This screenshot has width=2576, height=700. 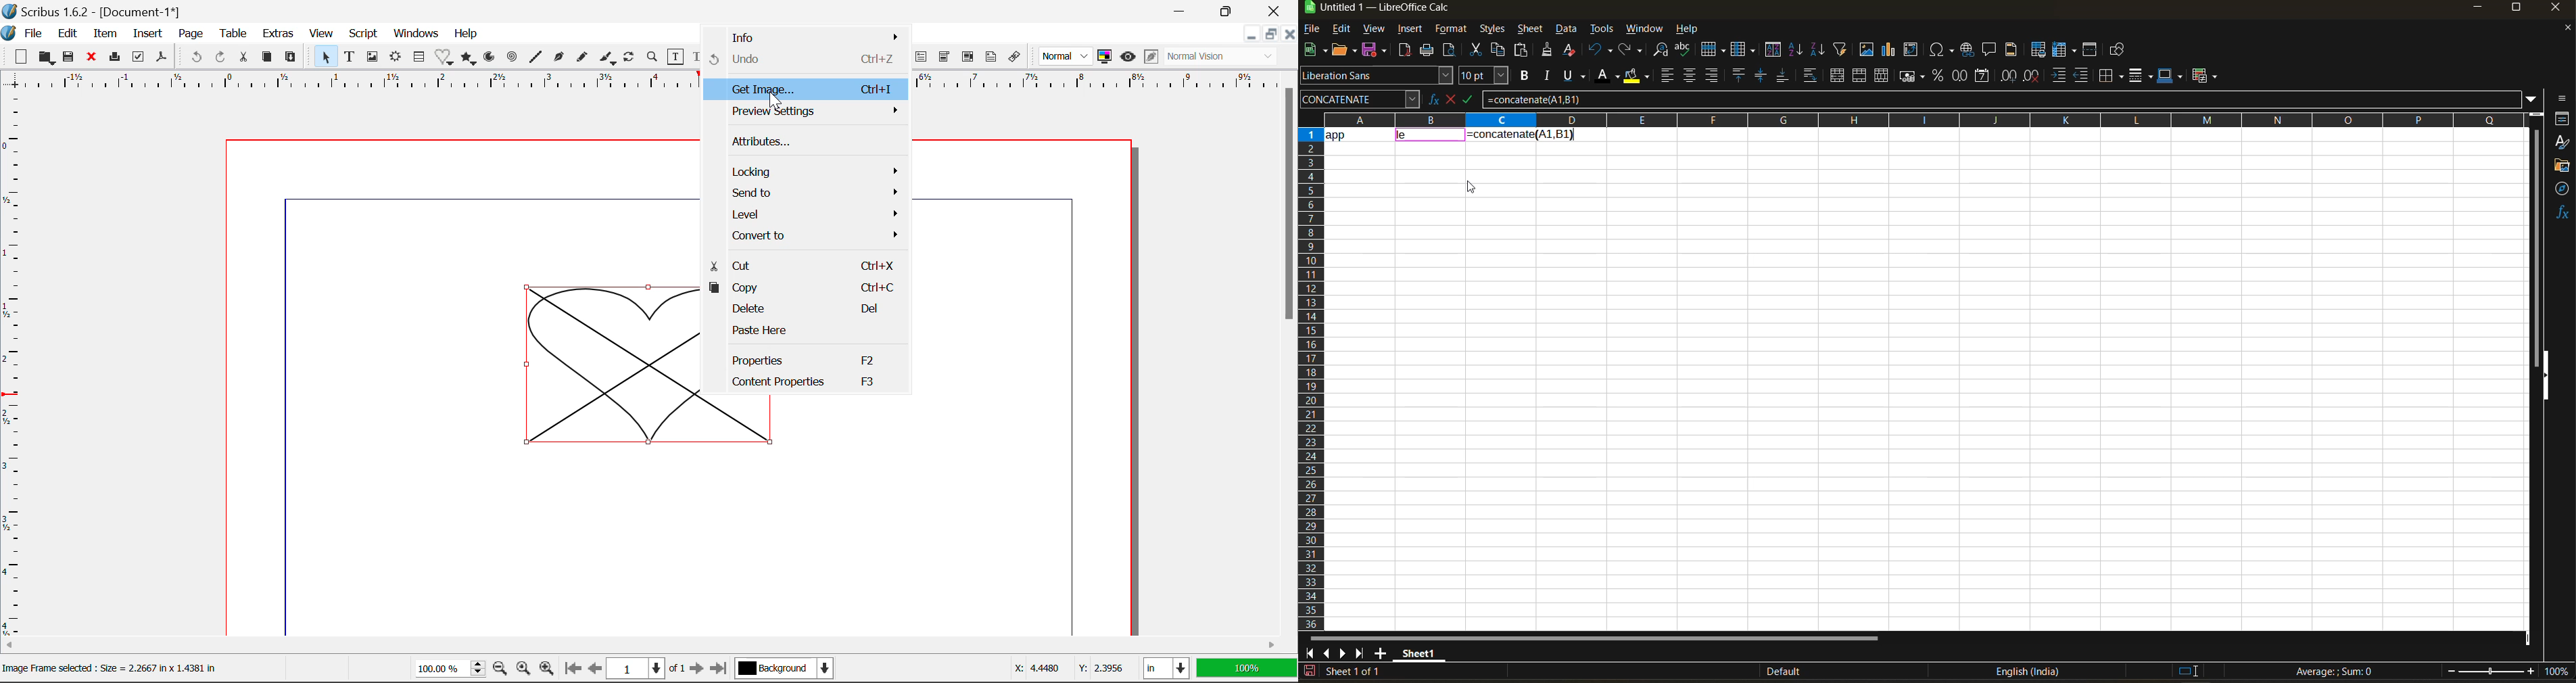 What do you see at coordinates (1015, 57) in the screenshot?
I see `Link Annotation` at bounding box center [1015, 57].